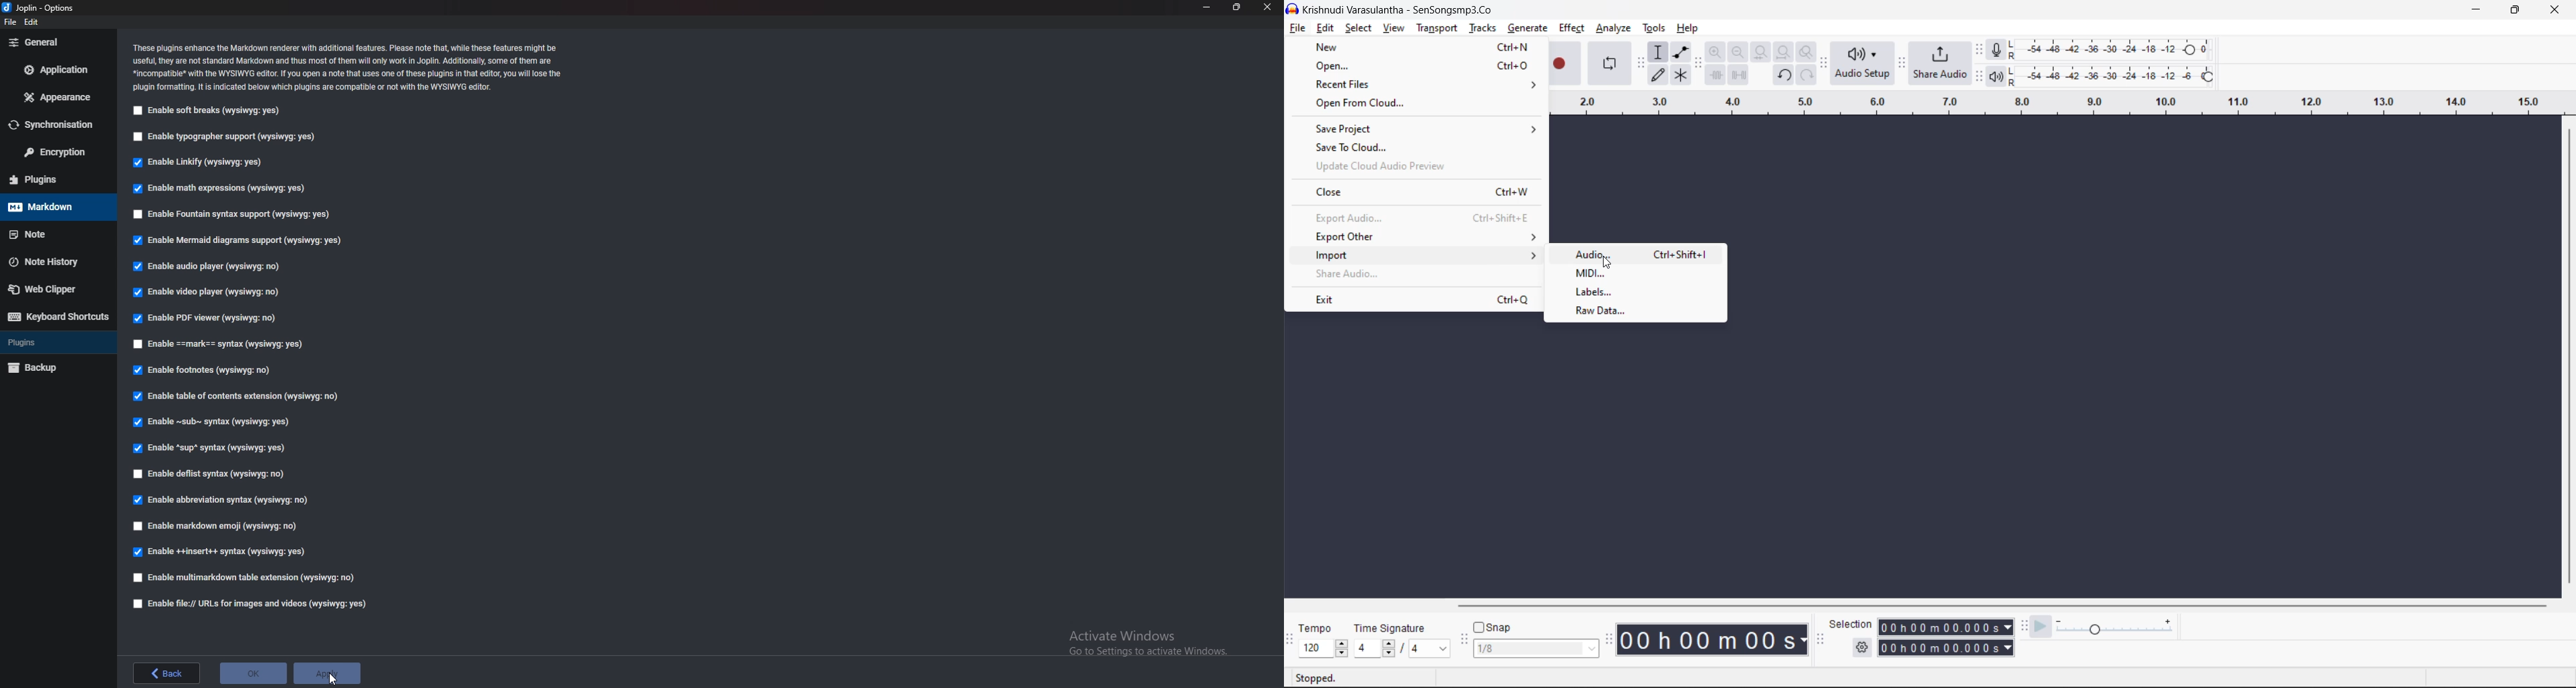 The width and height of the screenshot is (2576, 700). I want to click on audio setup toolbar, so click(1824, 64).